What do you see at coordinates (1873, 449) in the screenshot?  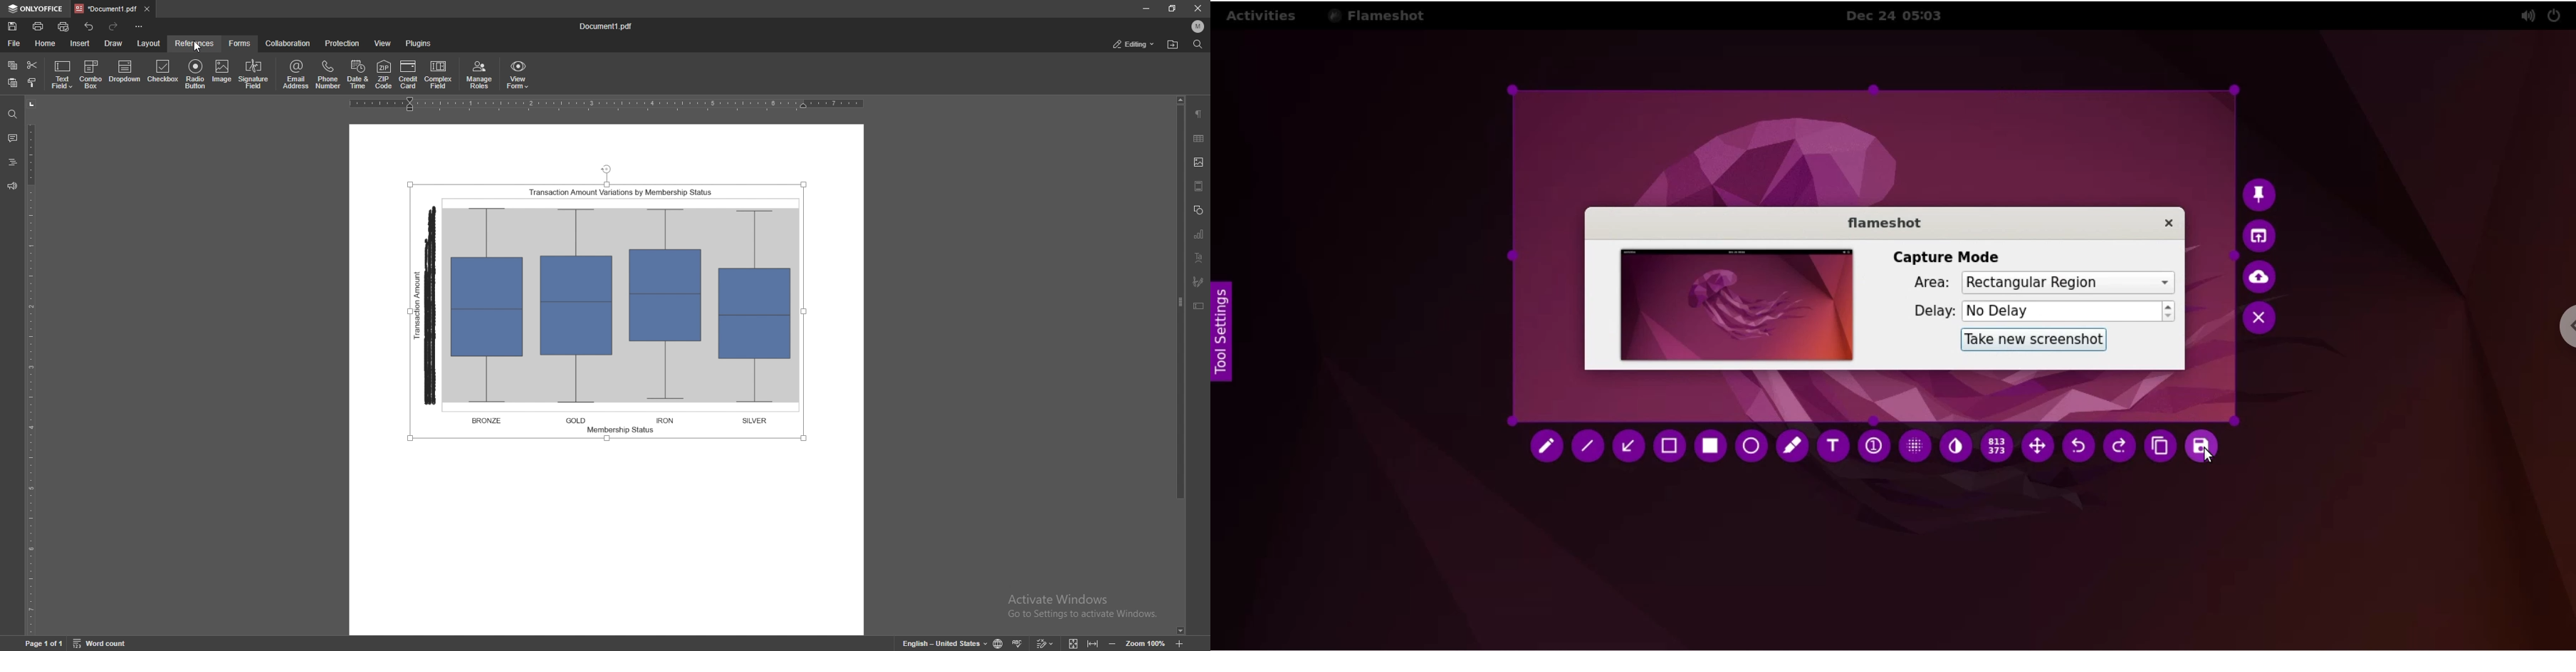 I see `auto increment` at bounding box center [1873, 449].